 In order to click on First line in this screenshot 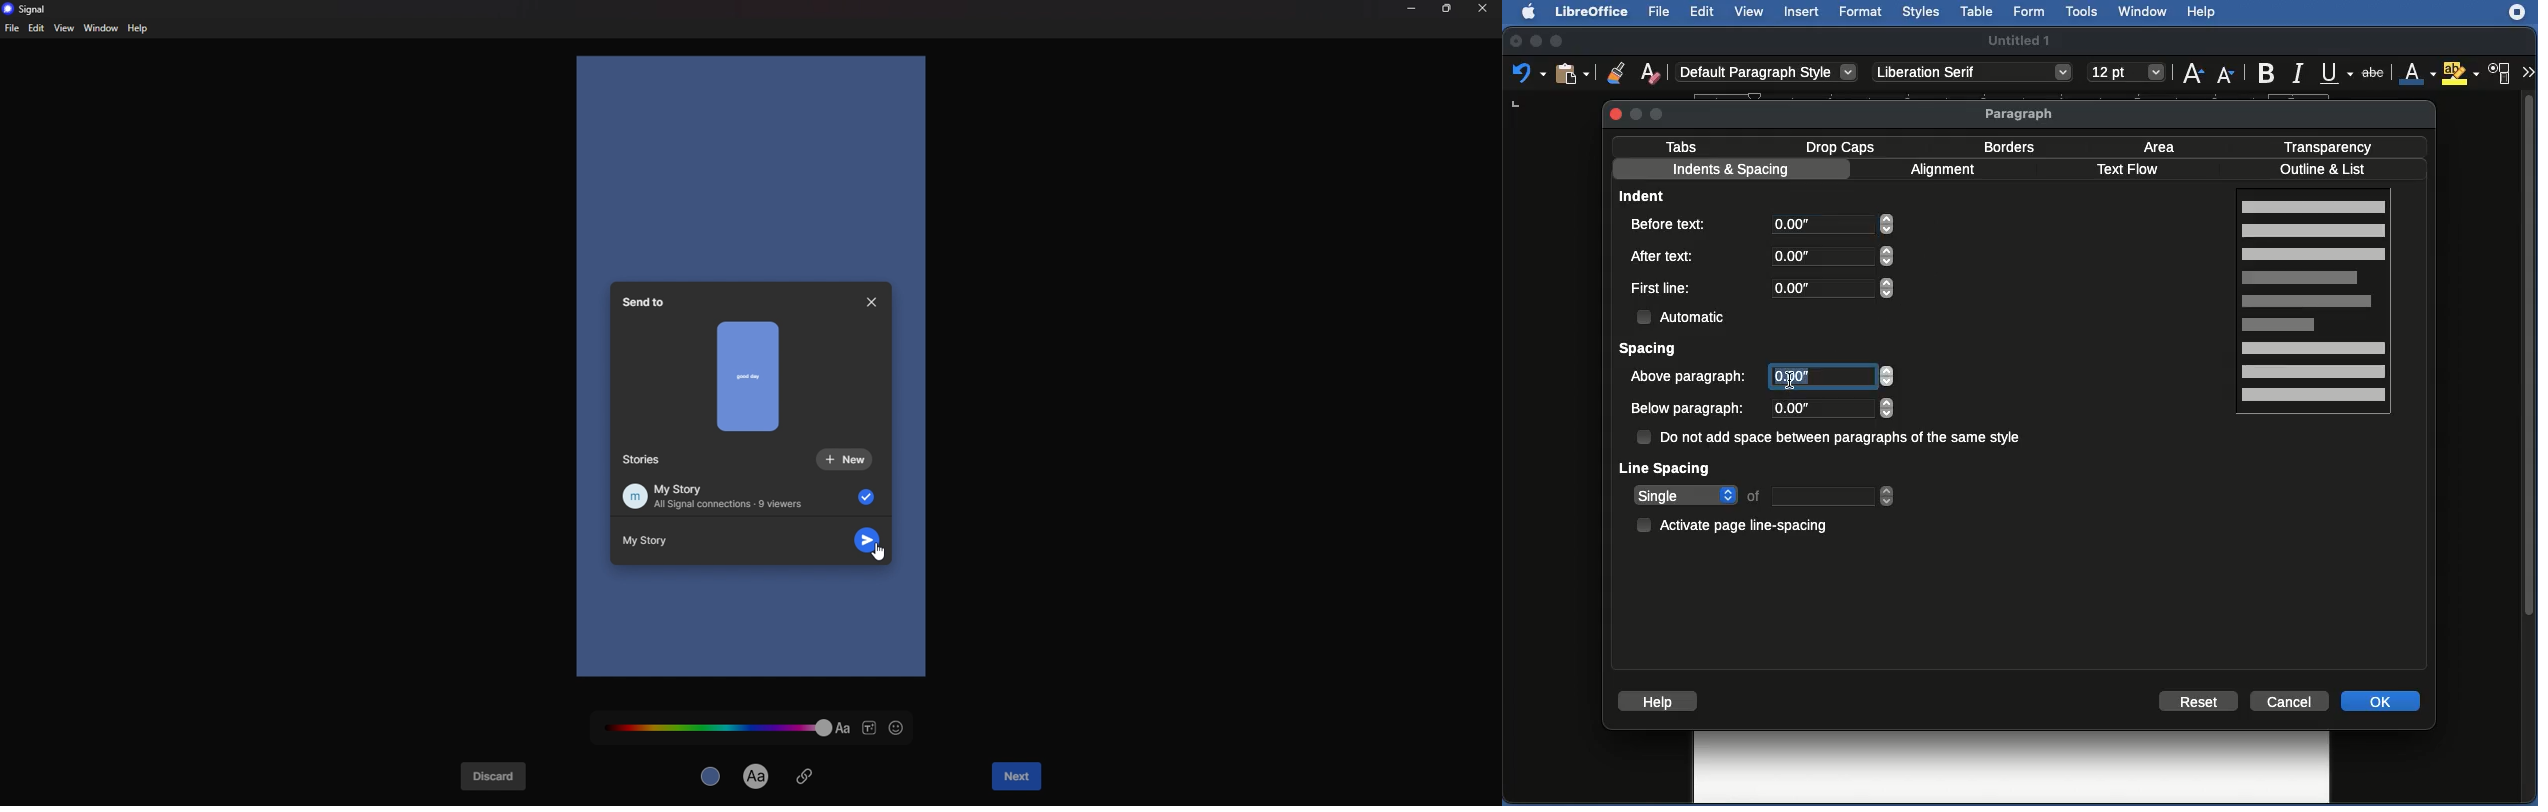, I will do `click(1663, 289)`.